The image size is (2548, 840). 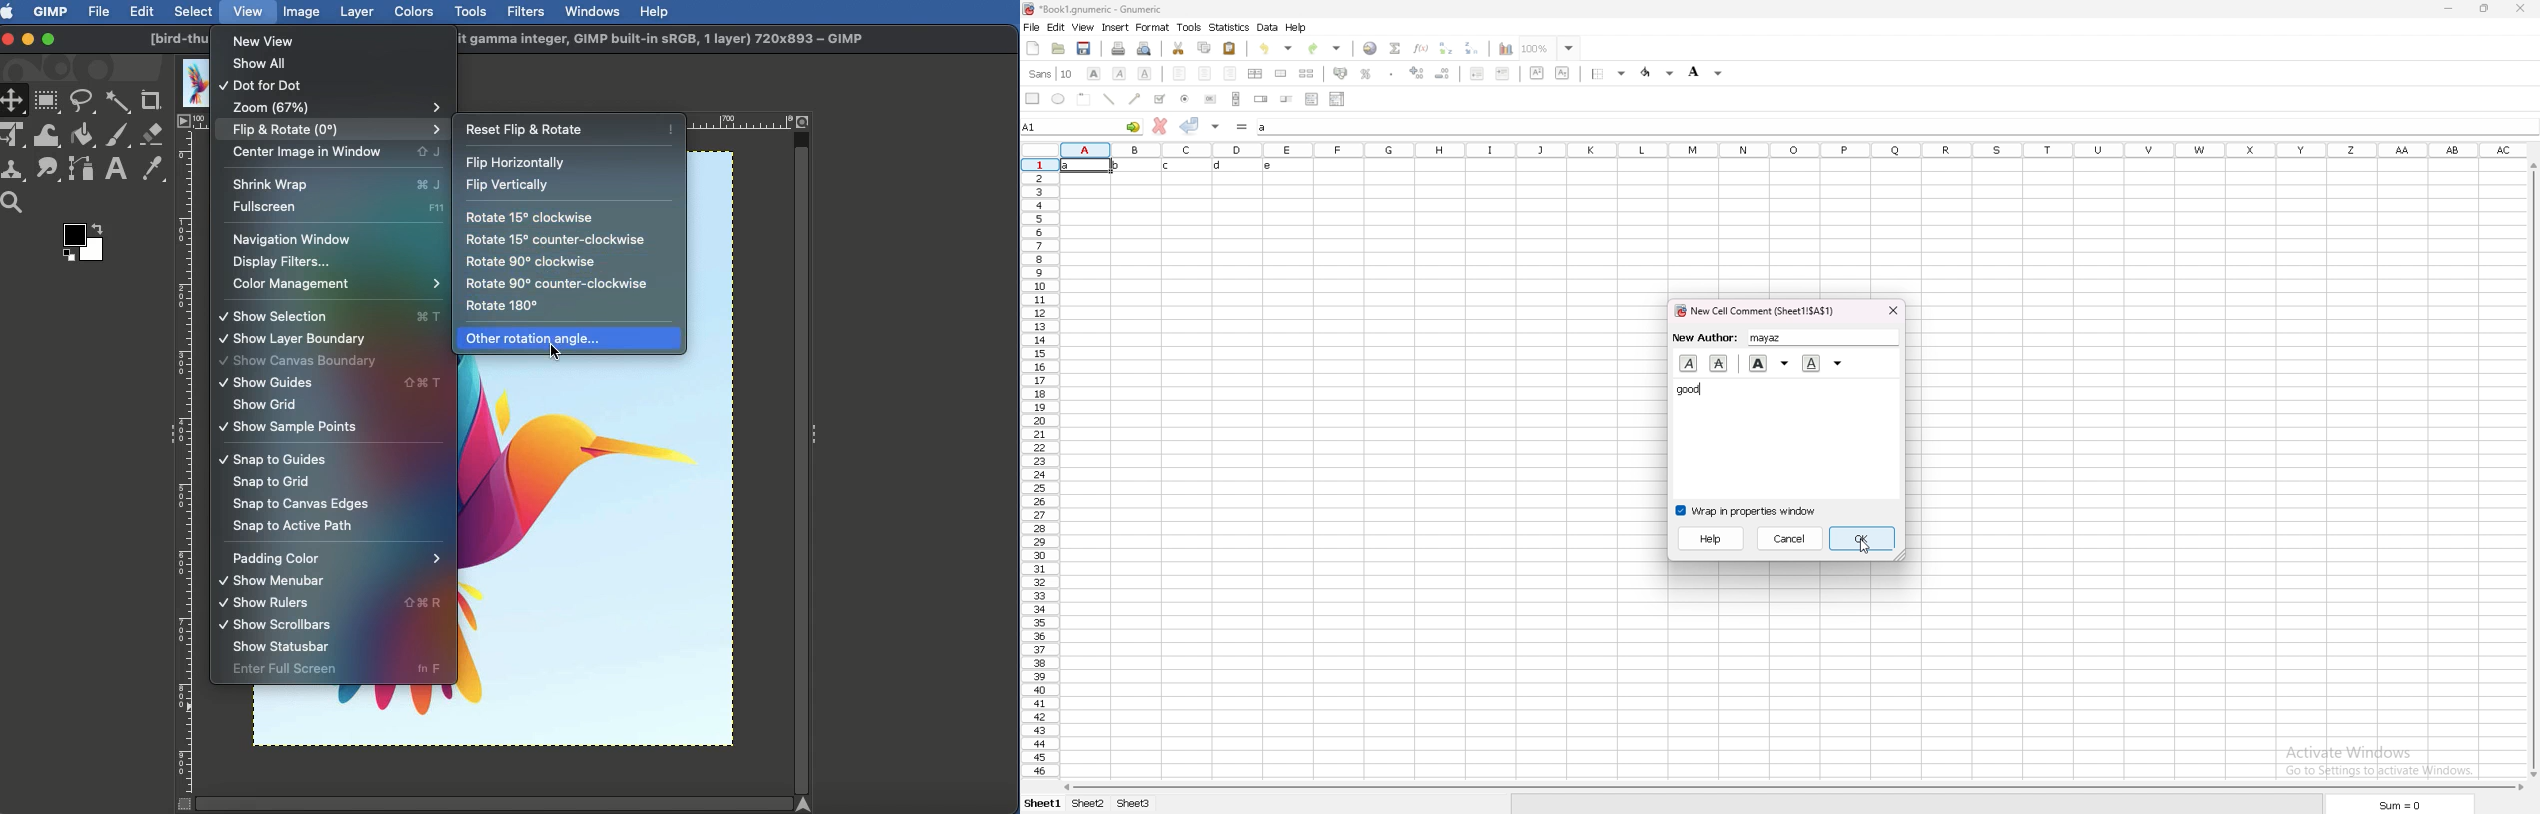 I want to click on undo, so click(x=1276, y=48).